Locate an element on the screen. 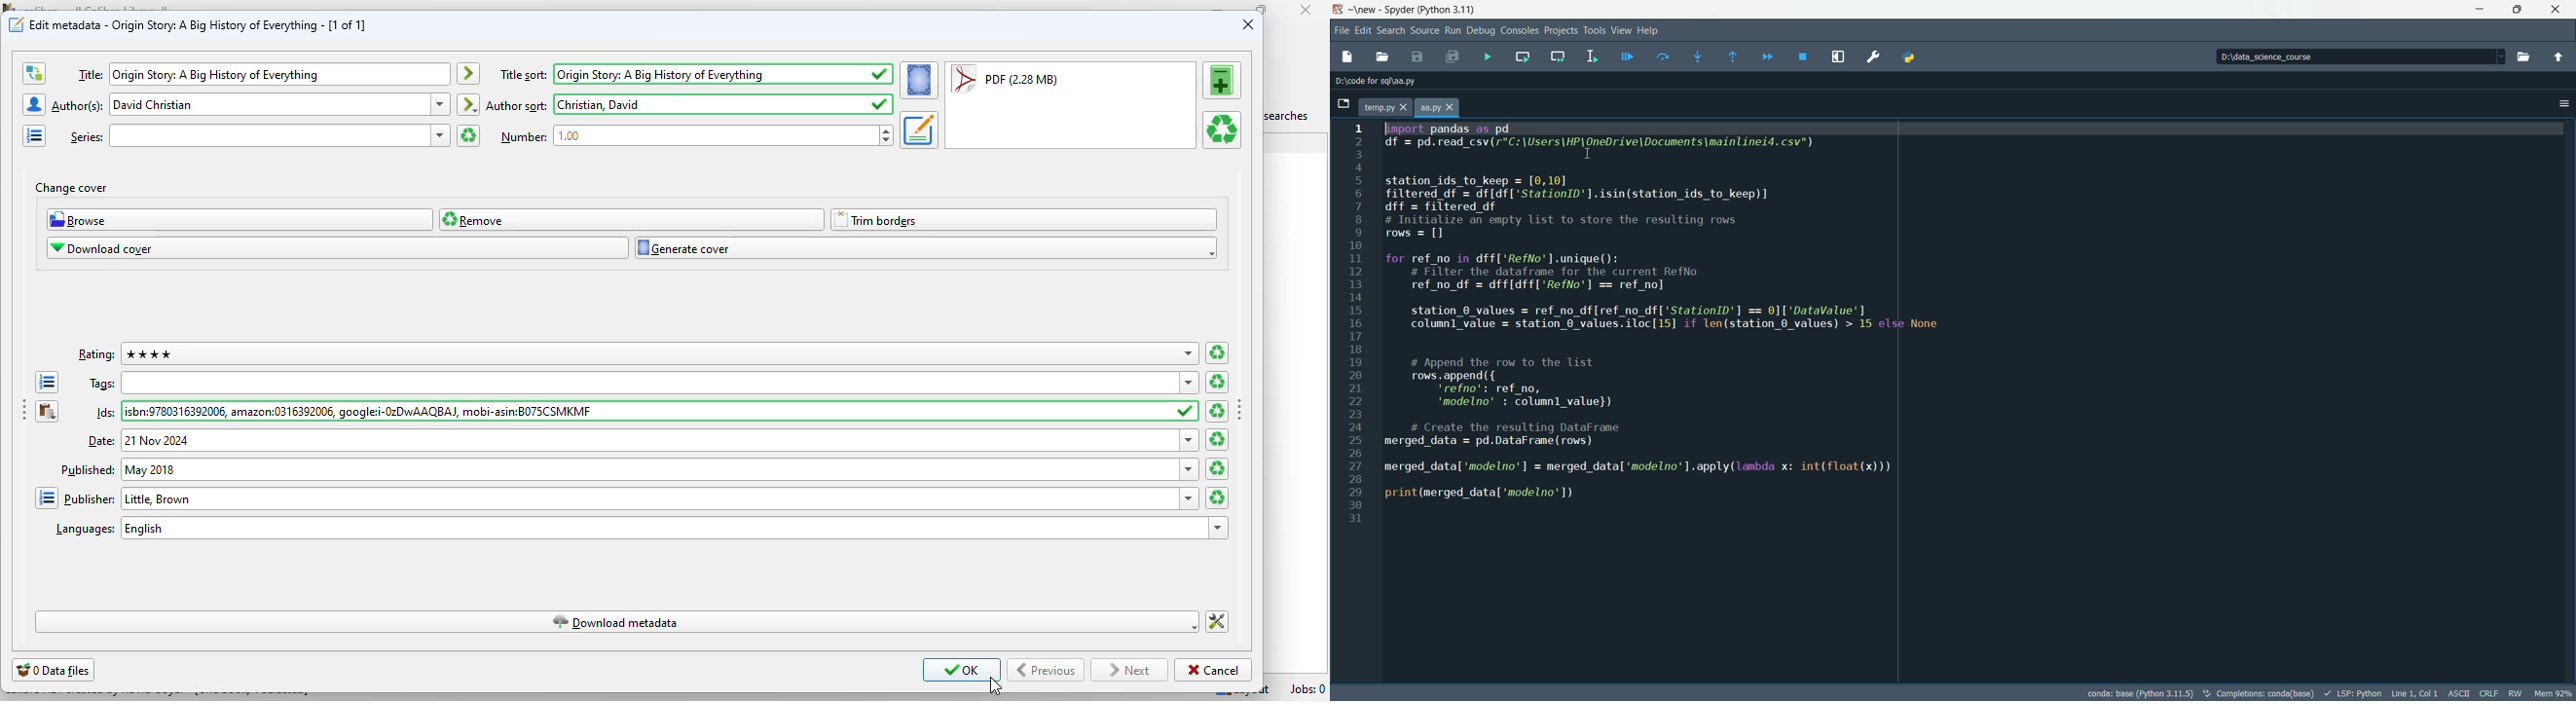 The width and height of the screenshot is (2576, 728). new file is located at coordinates (1347, 57).